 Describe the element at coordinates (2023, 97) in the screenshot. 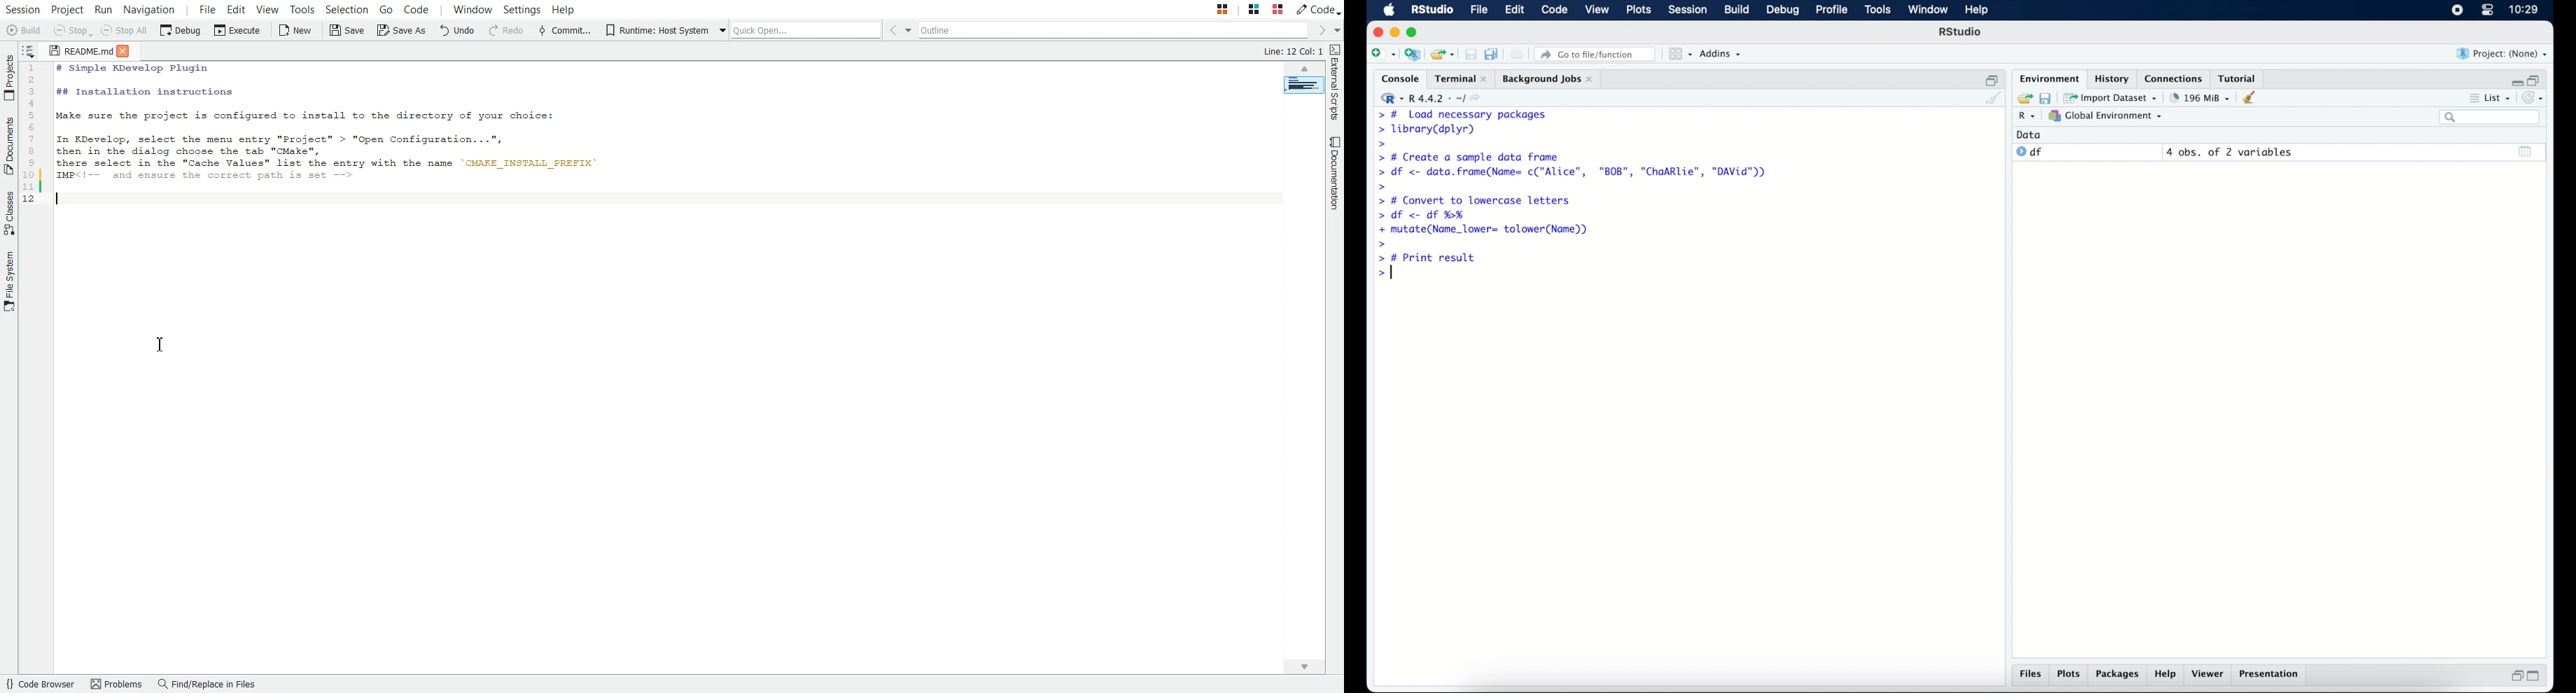

I see `load workspace` at that location.